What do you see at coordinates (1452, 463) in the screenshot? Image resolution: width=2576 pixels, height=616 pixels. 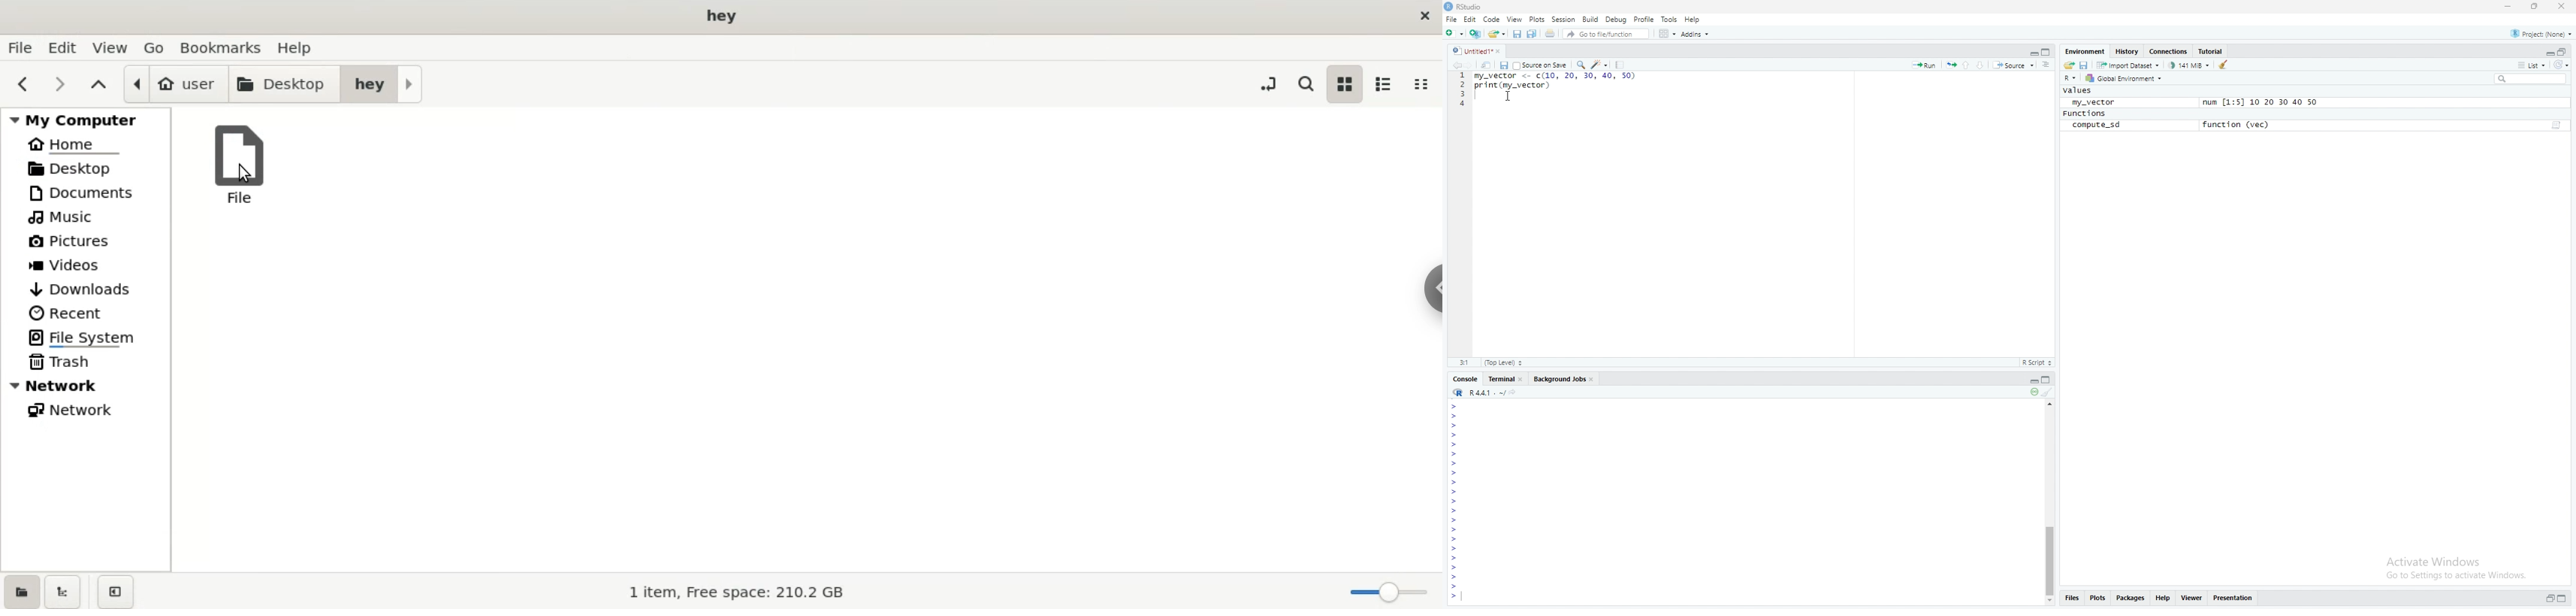 I see `prompt cursor` at bounding box center [1452, 463].